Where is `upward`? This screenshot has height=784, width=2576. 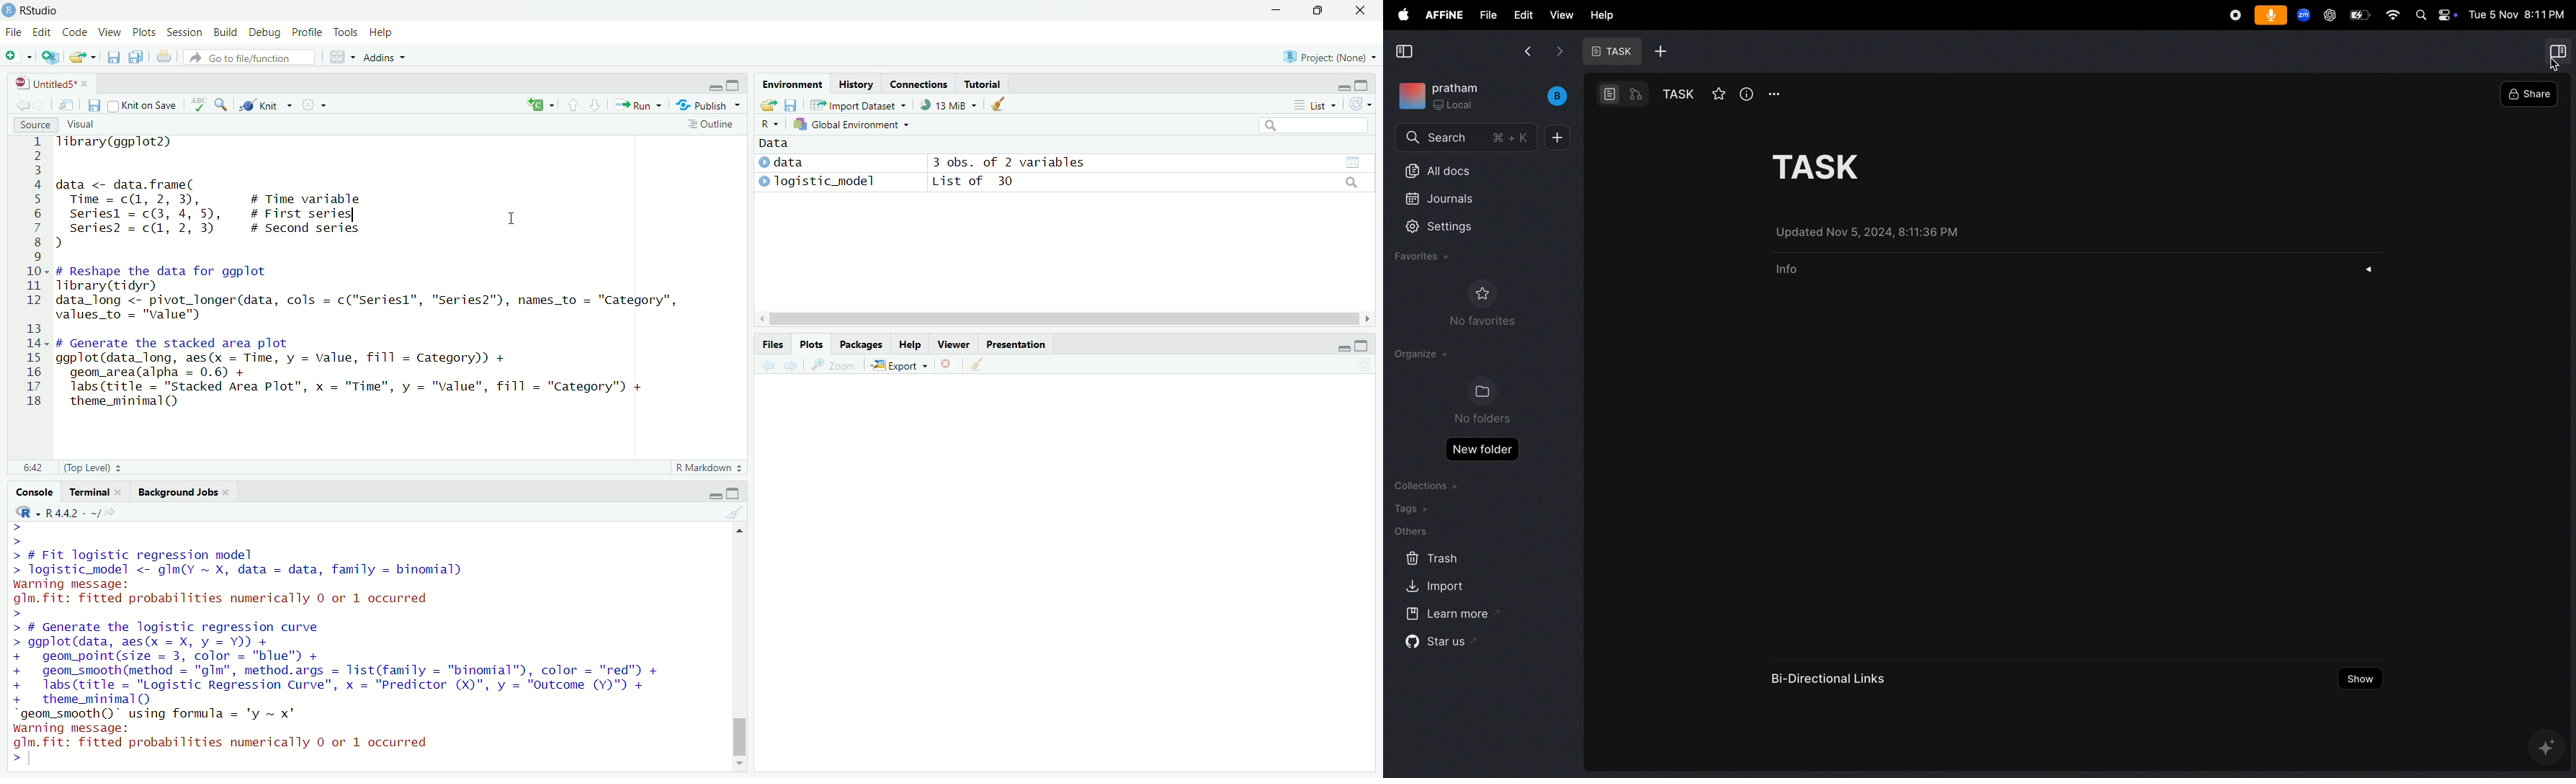 upward is located at coordinates (573, 109).